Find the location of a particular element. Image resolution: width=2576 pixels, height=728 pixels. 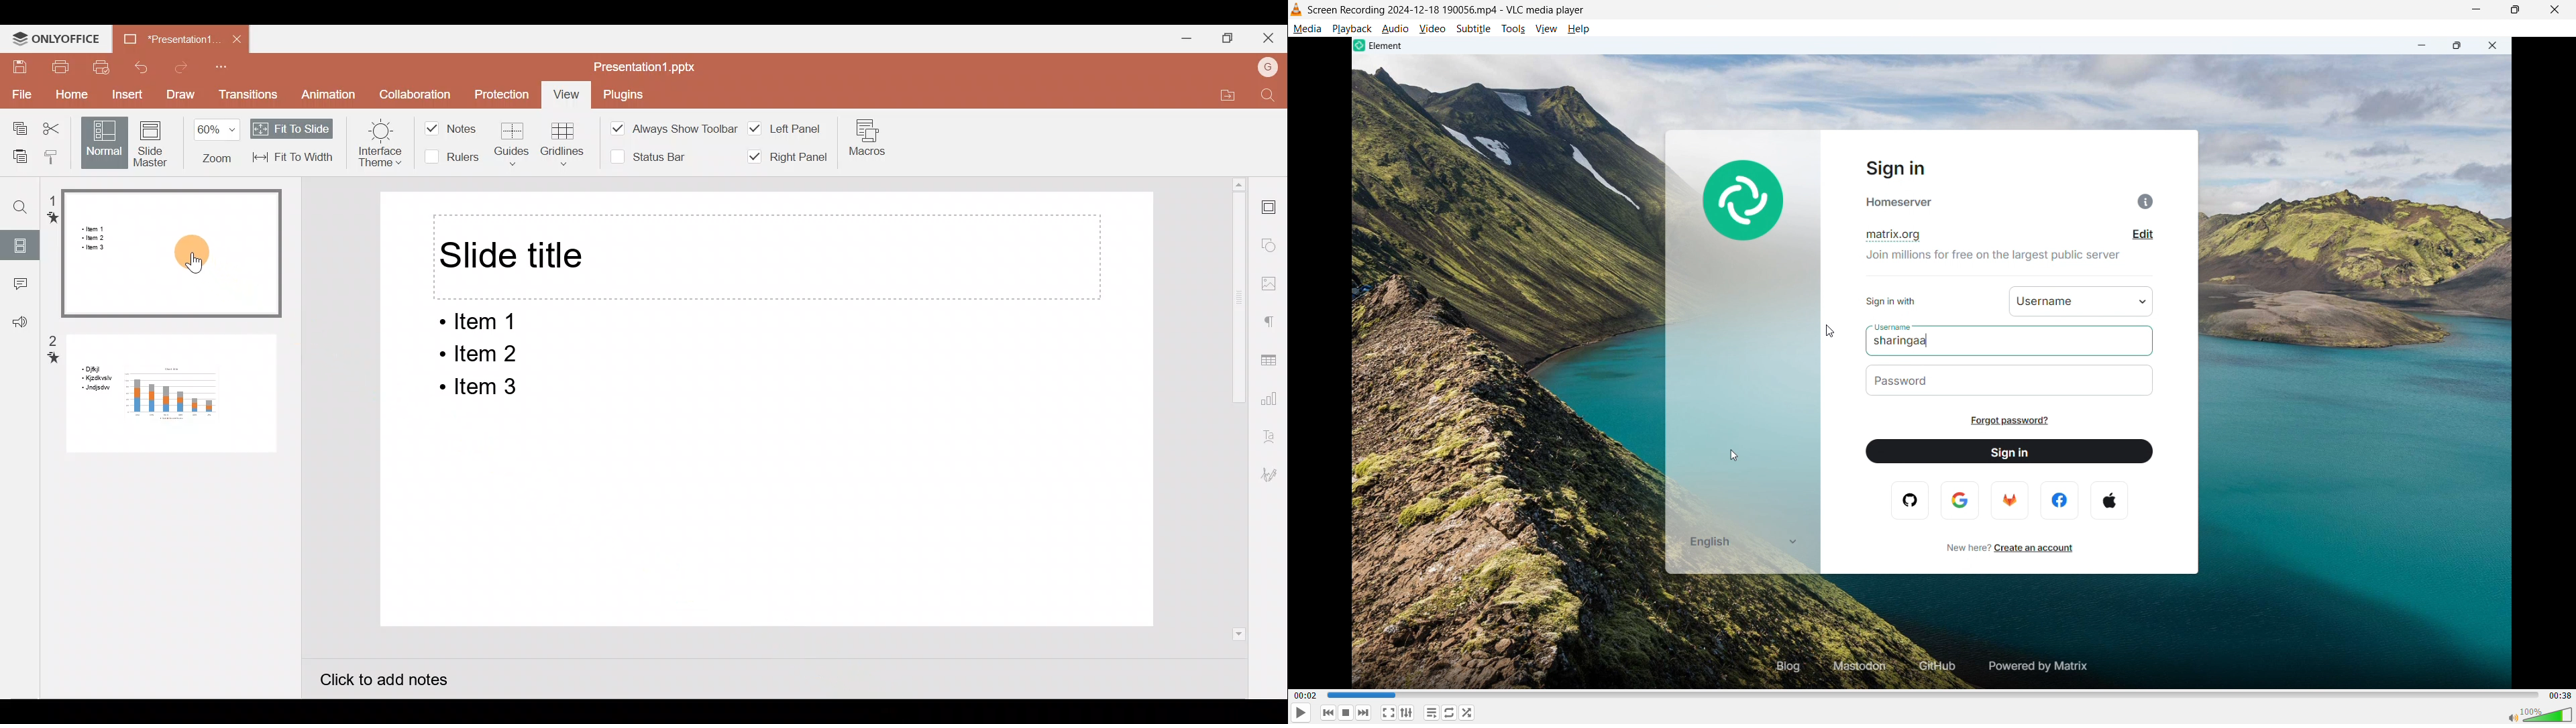

Status bar is located at coordinates (655, 155).